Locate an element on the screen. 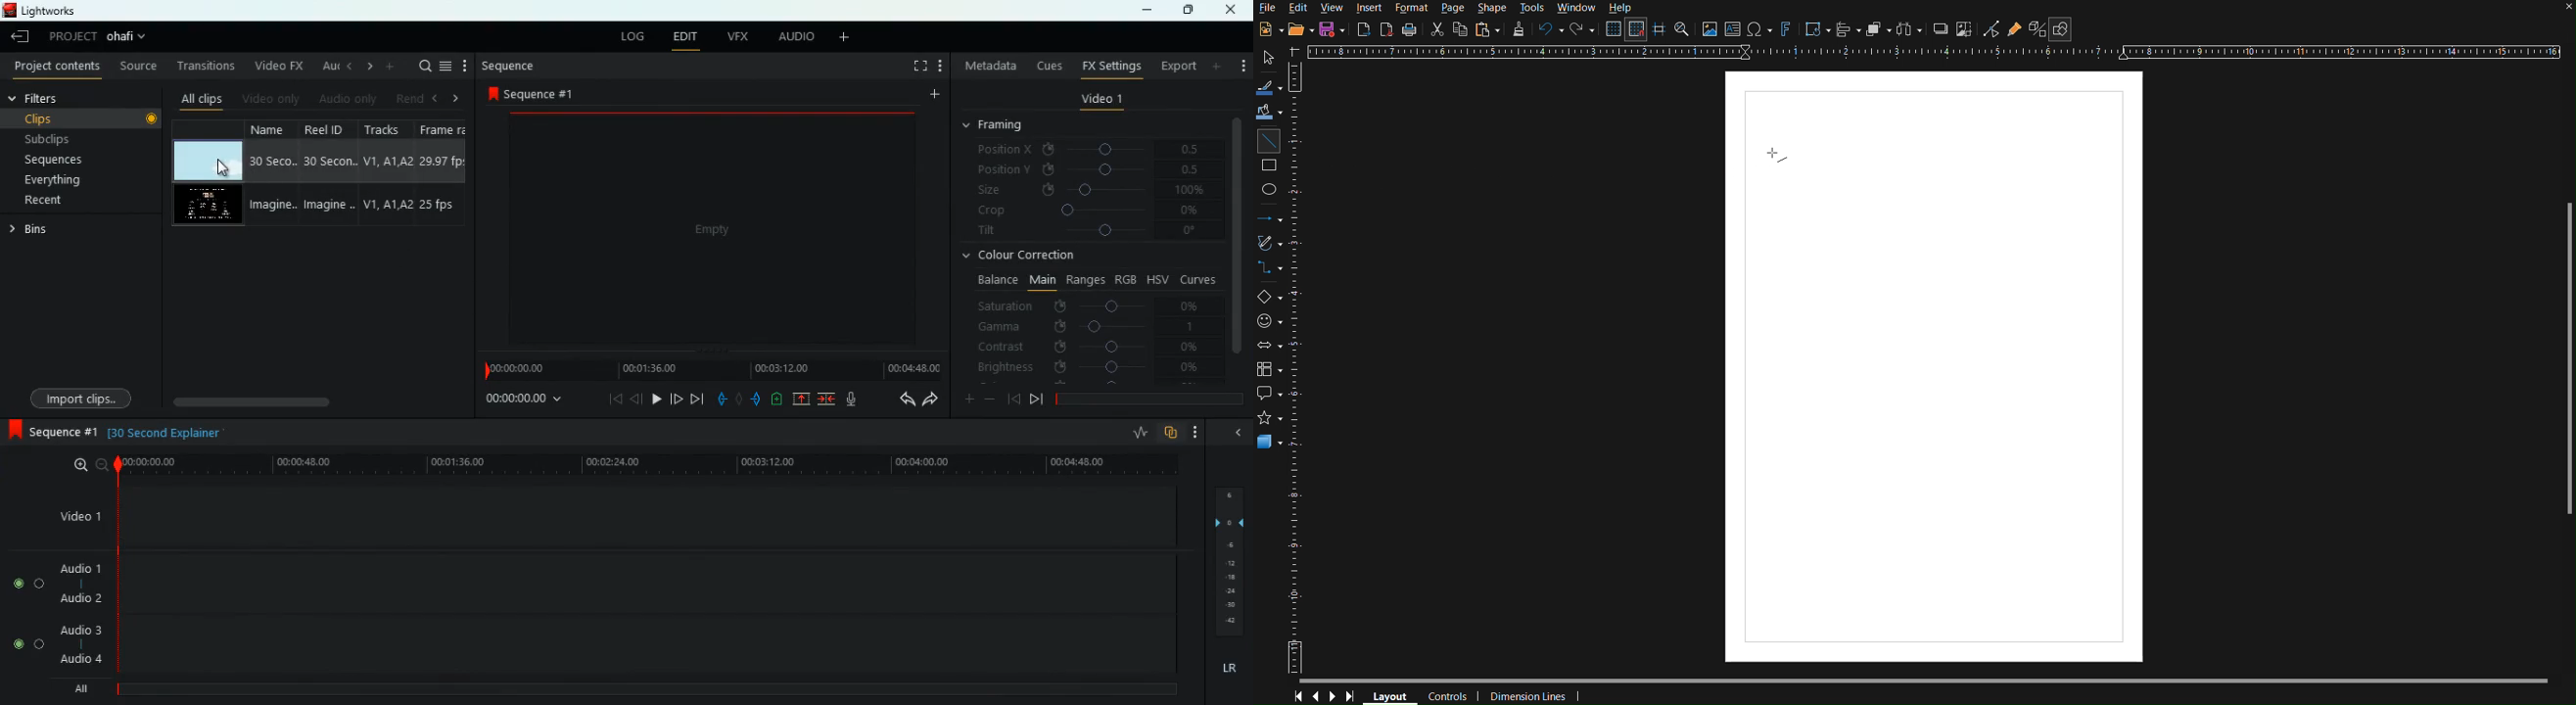  back is located at coordinates (1013, 400).